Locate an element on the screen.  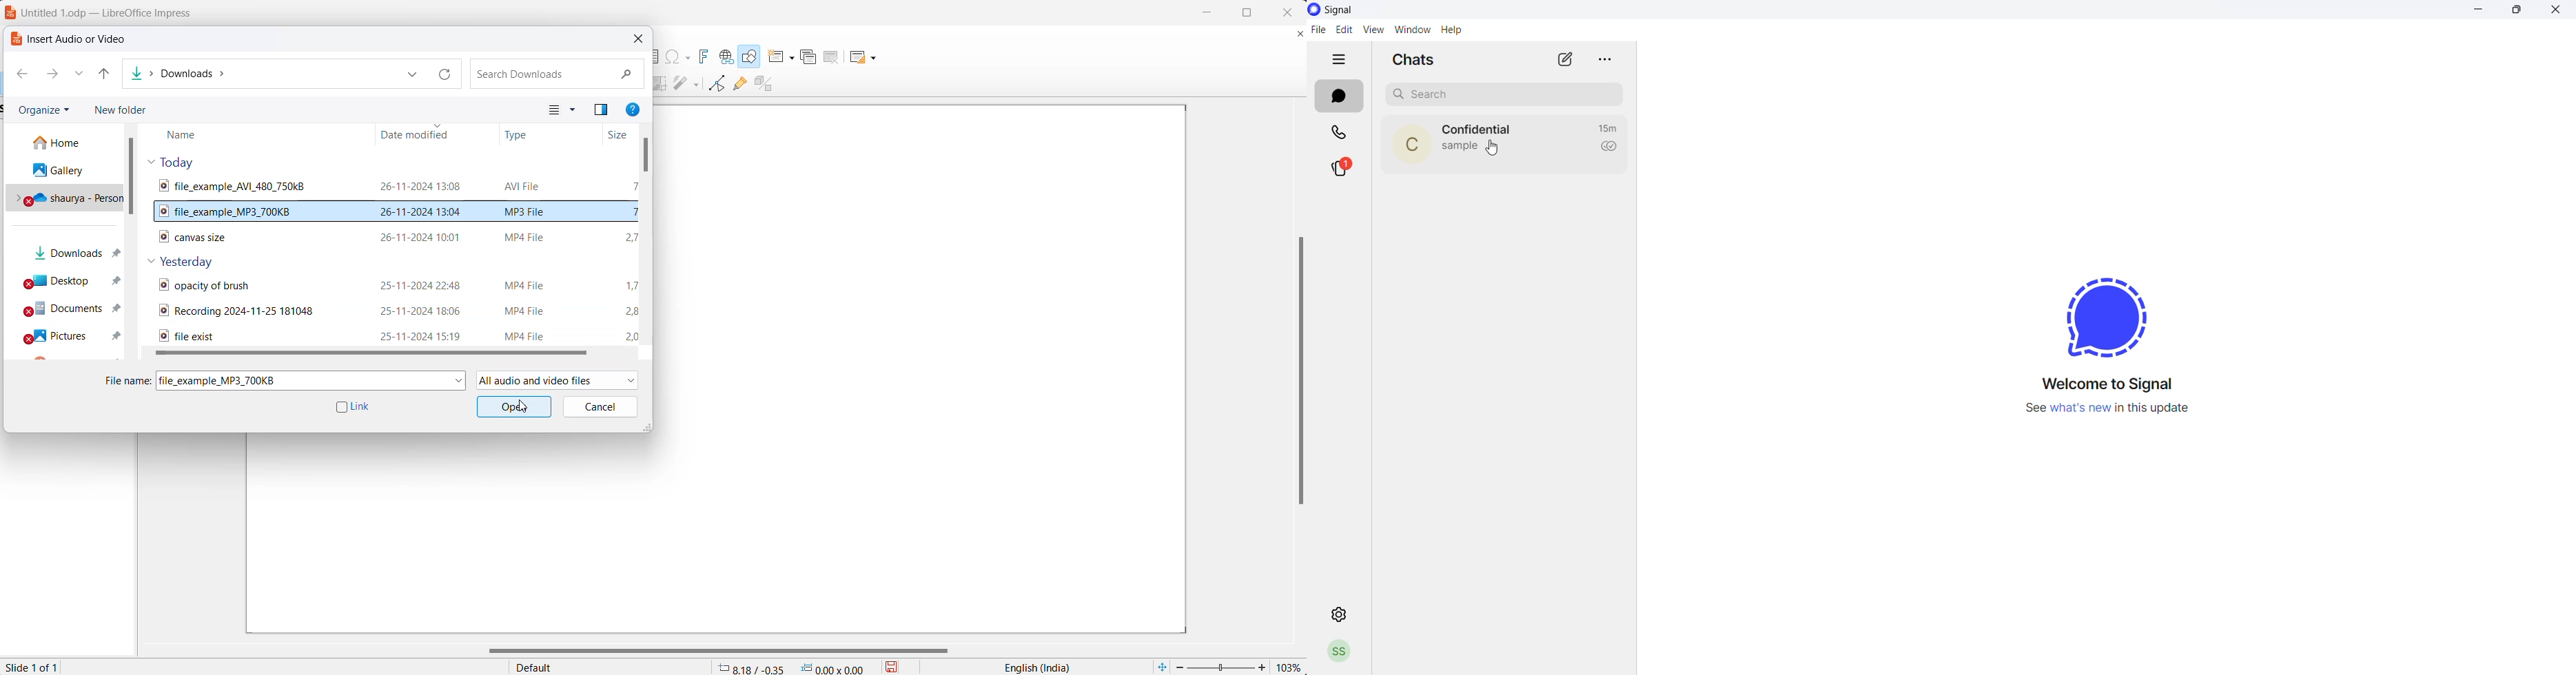
call is located at coordinates (1333, 130).